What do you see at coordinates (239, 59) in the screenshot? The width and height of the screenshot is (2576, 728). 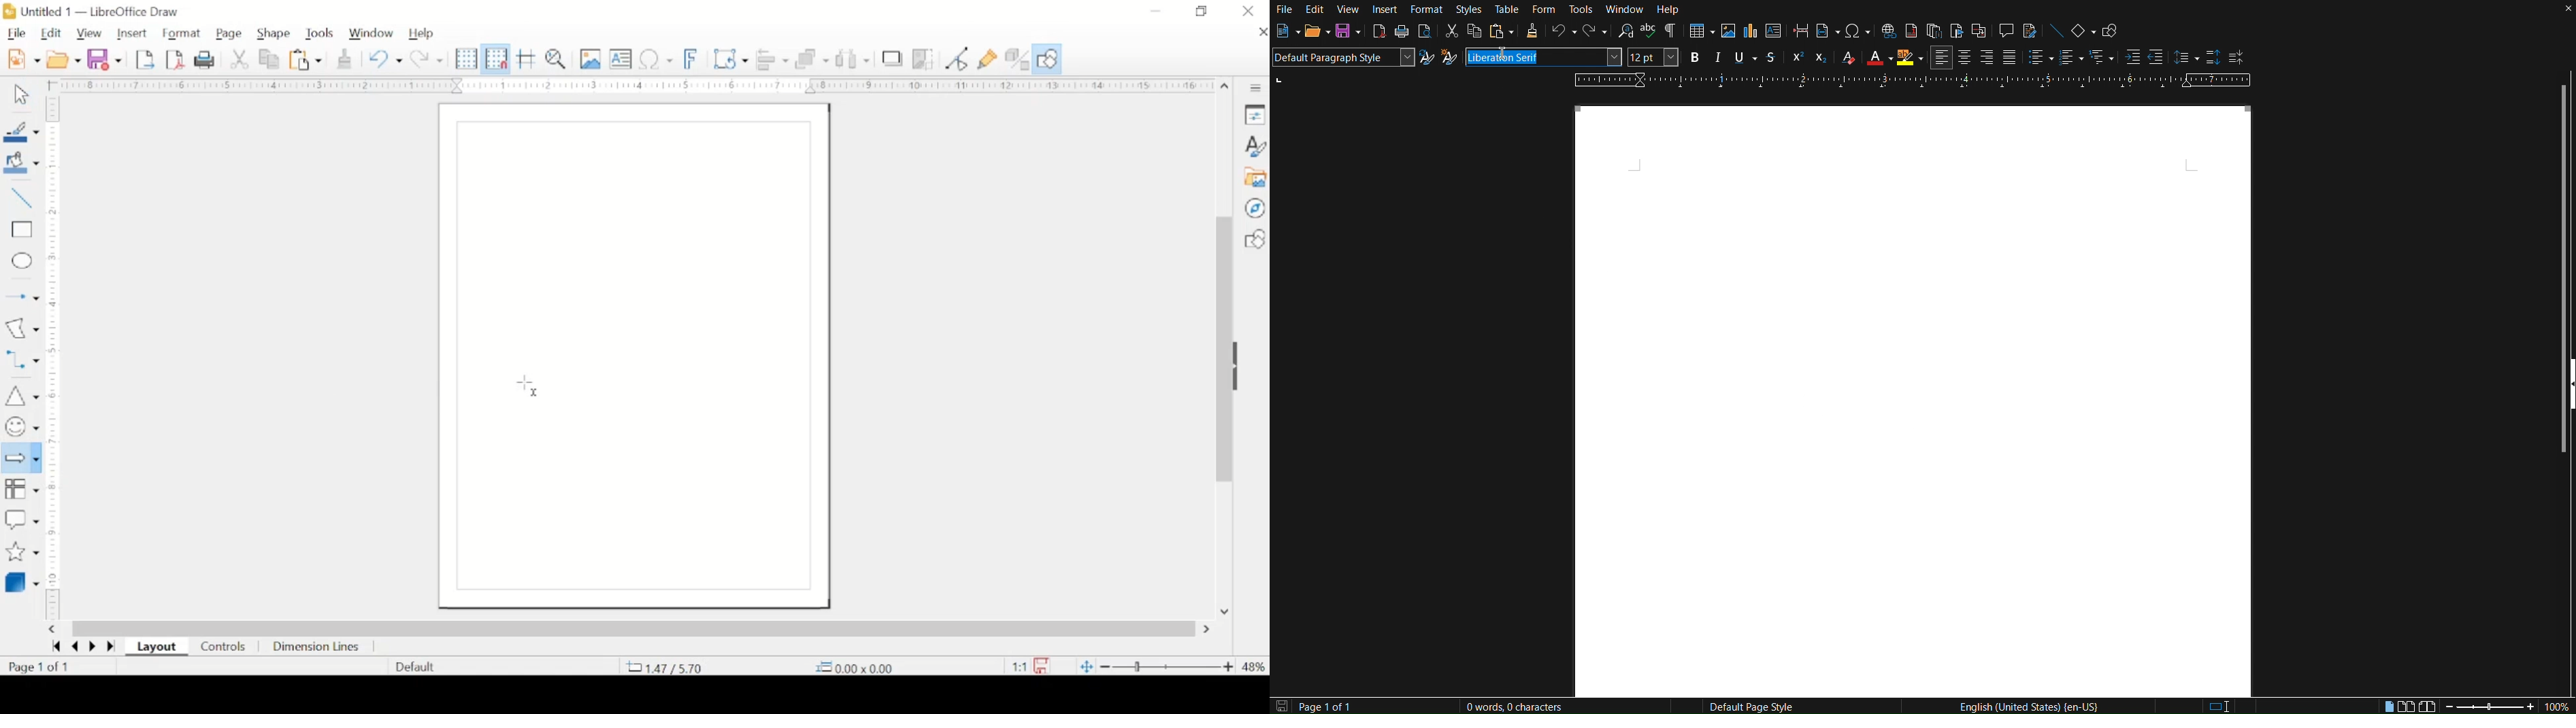 I see `cut` at bounding box center [239, 59].